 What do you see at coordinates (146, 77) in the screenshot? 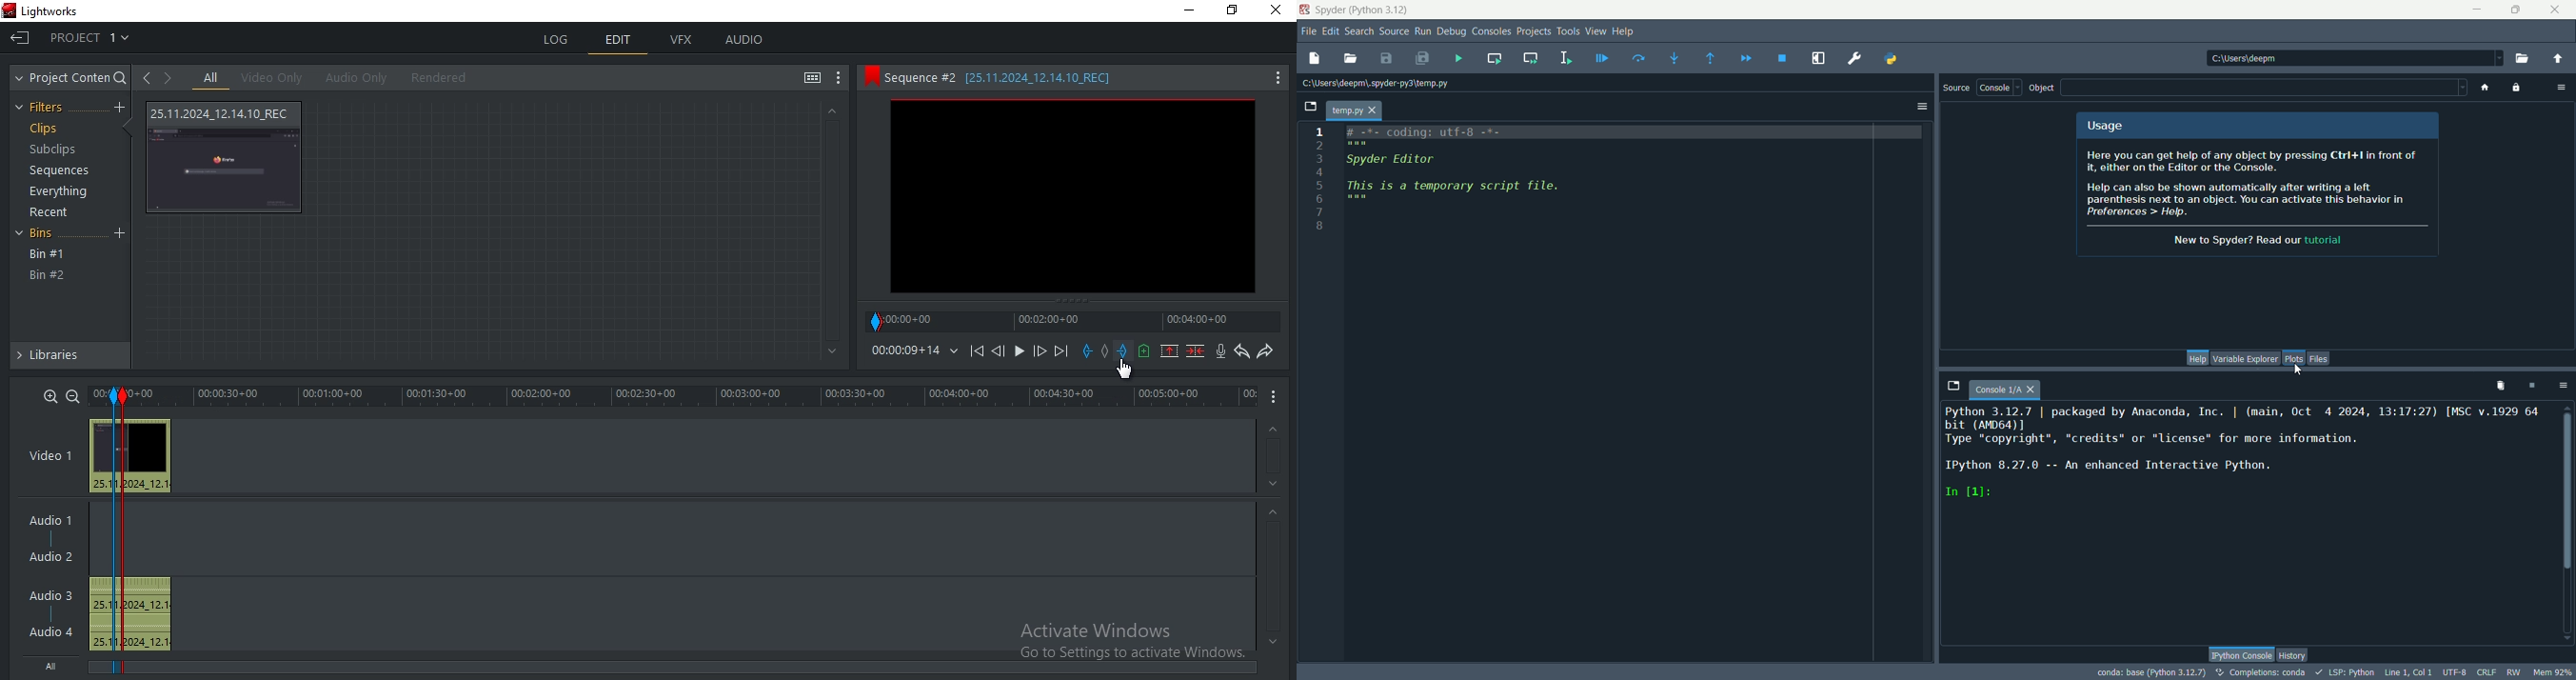
I see `go to previous viewed clip` at bounding box center [146, 77].